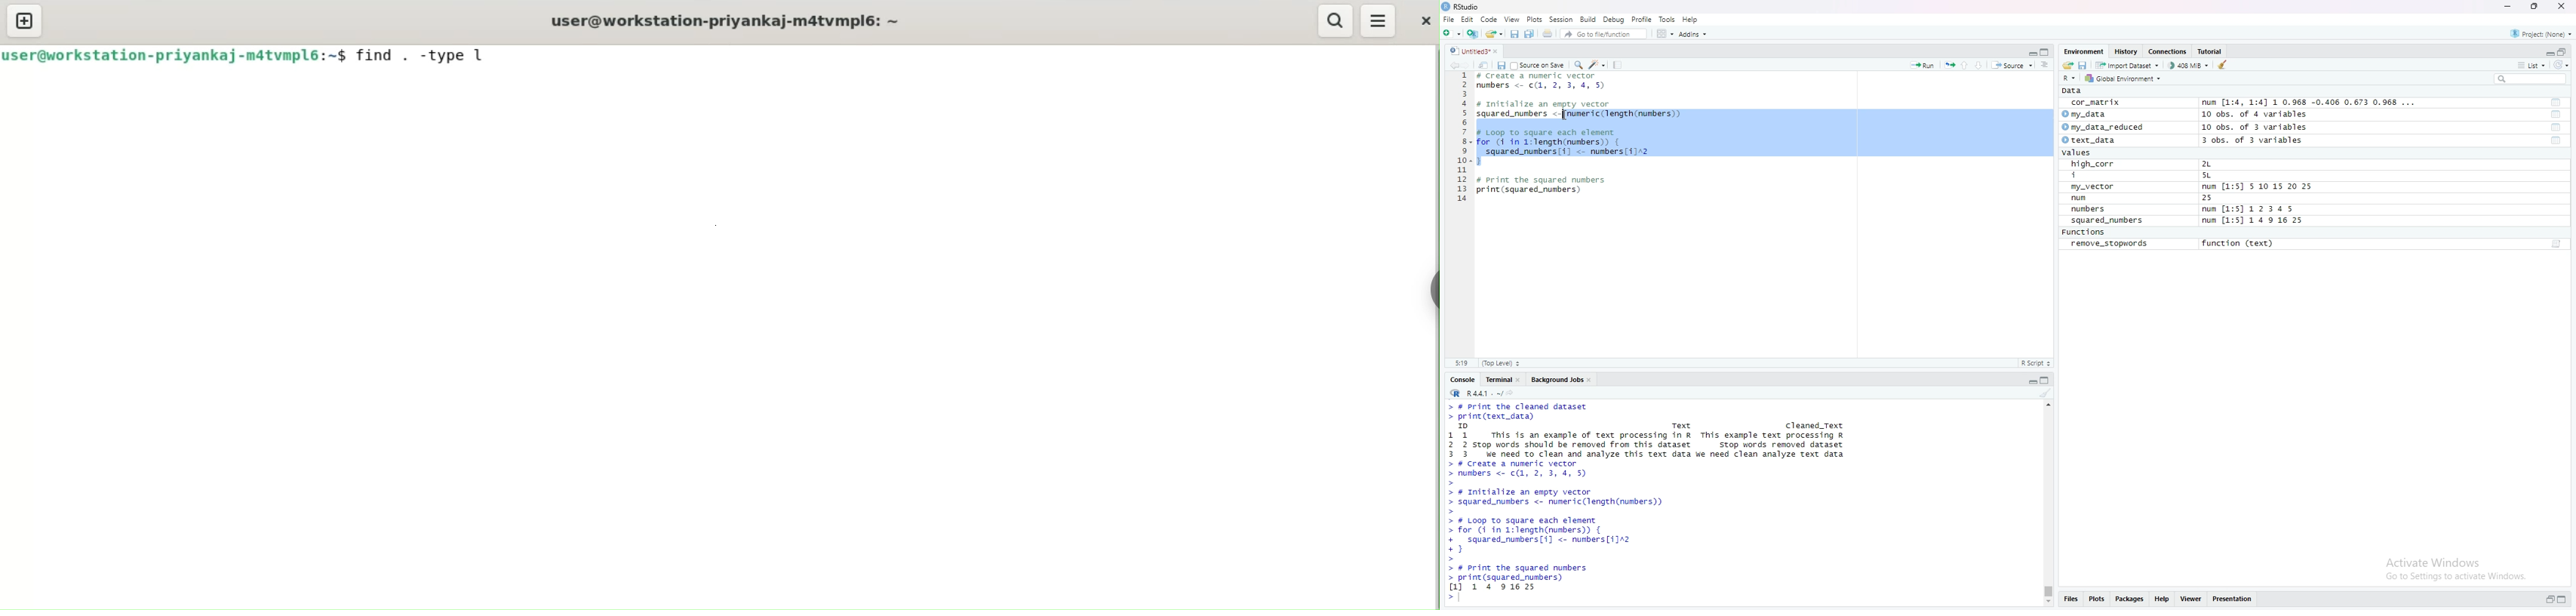  What do you see at coordinates (26, 20) in the screenshot?
I see `new tab` at bounding box center [26, 20].